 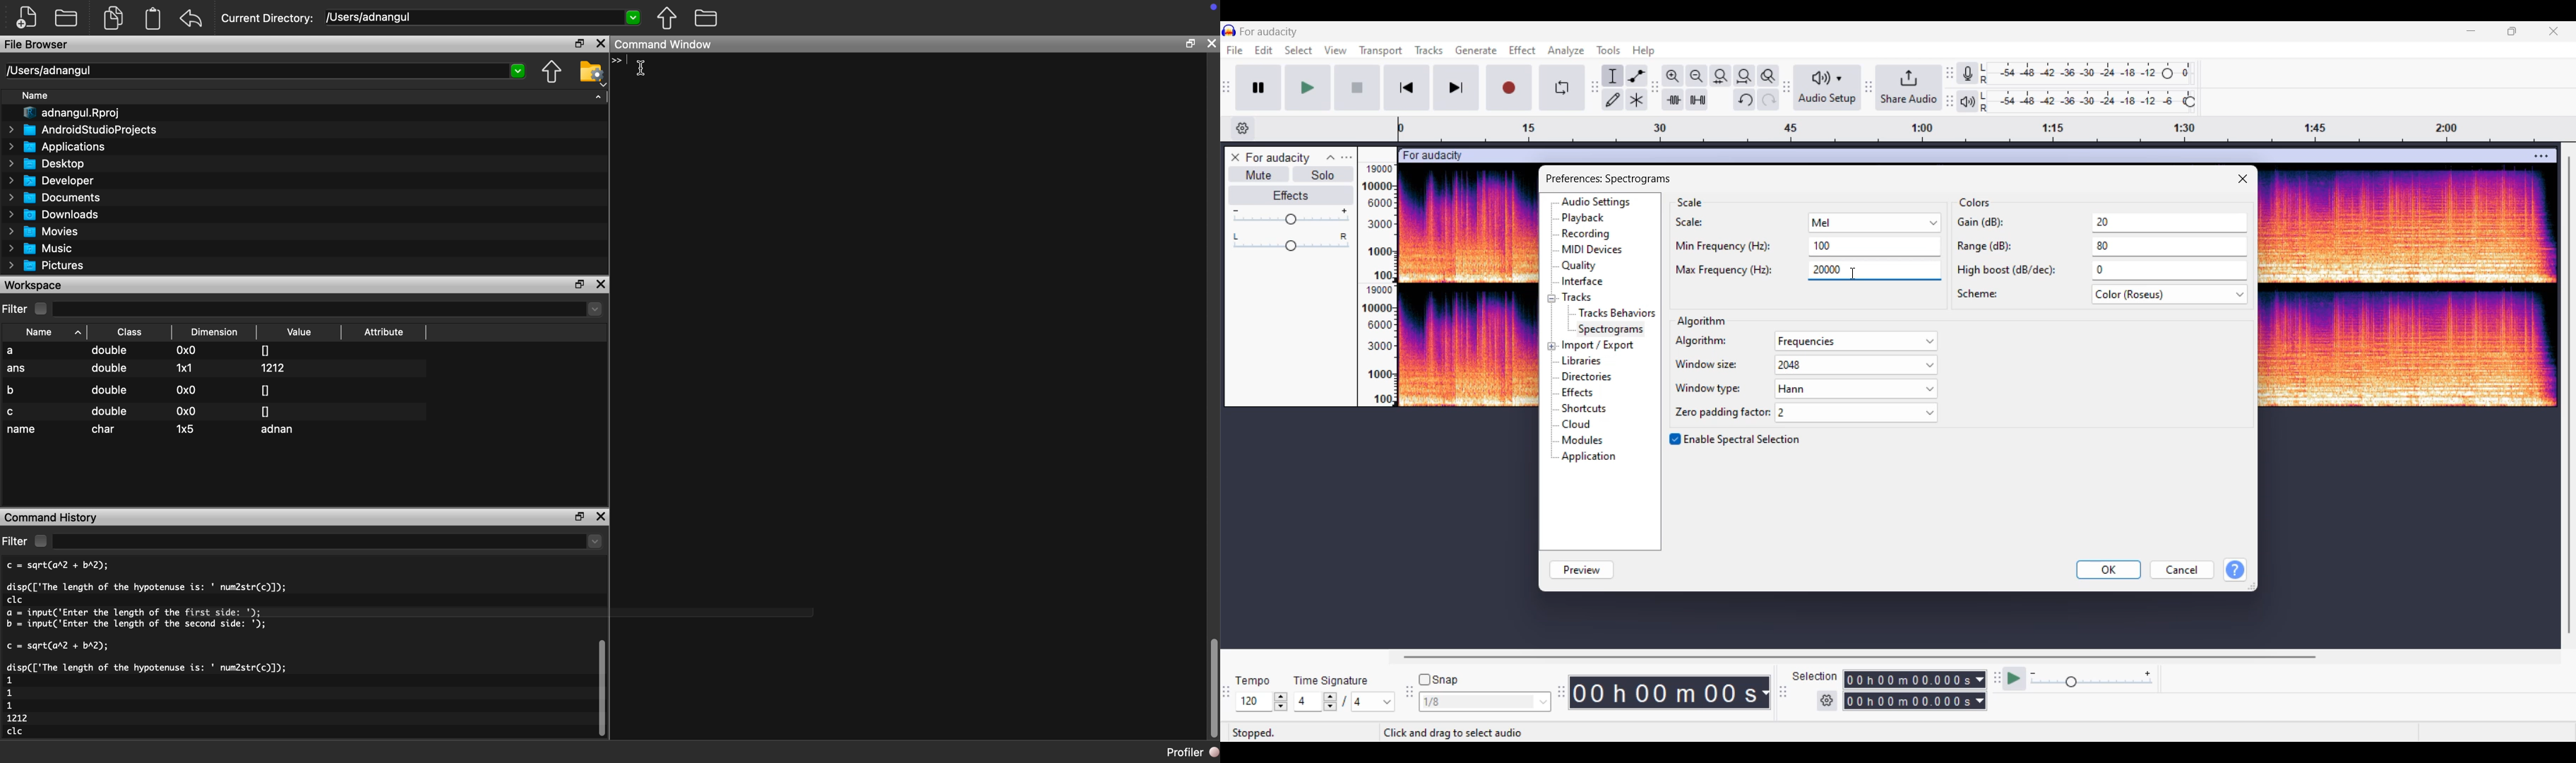 I want to click on Minimize, so click(x=2471, y=31).